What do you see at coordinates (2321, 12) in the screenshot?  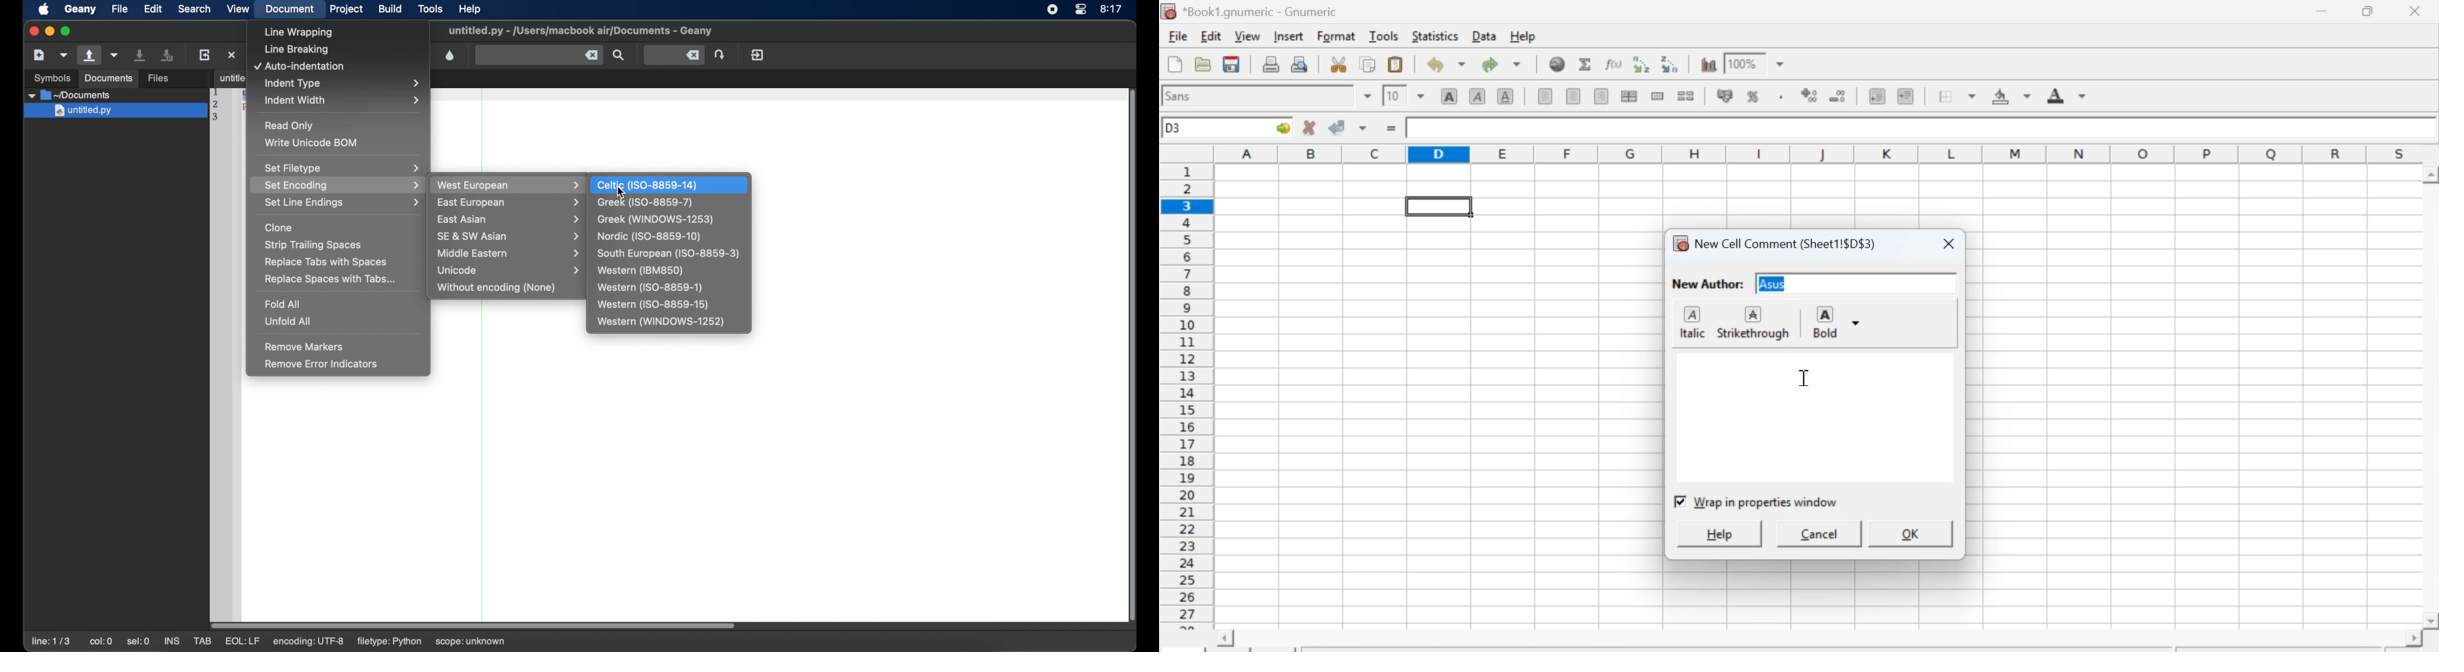 I see `Minimize` at bounding box center [2321, 12].